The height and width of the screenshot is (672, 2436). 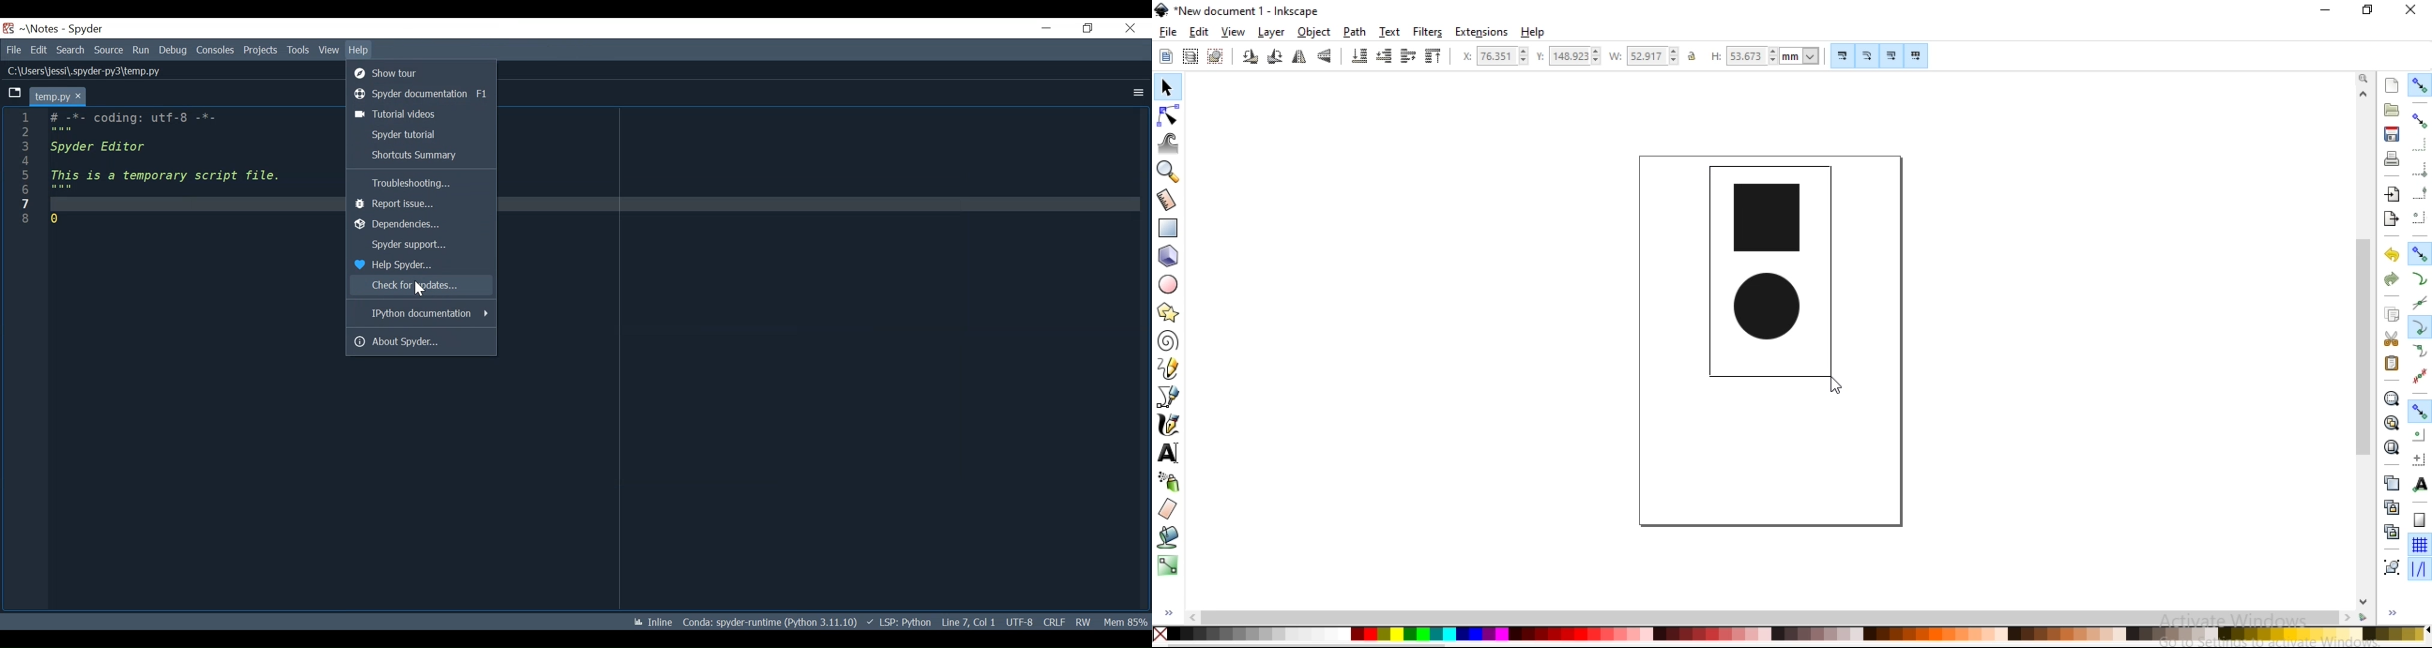 What do you see at coordinates (1055, 622) in the screenshot?
I see `CRLF` at bounding box center [1055, 622].